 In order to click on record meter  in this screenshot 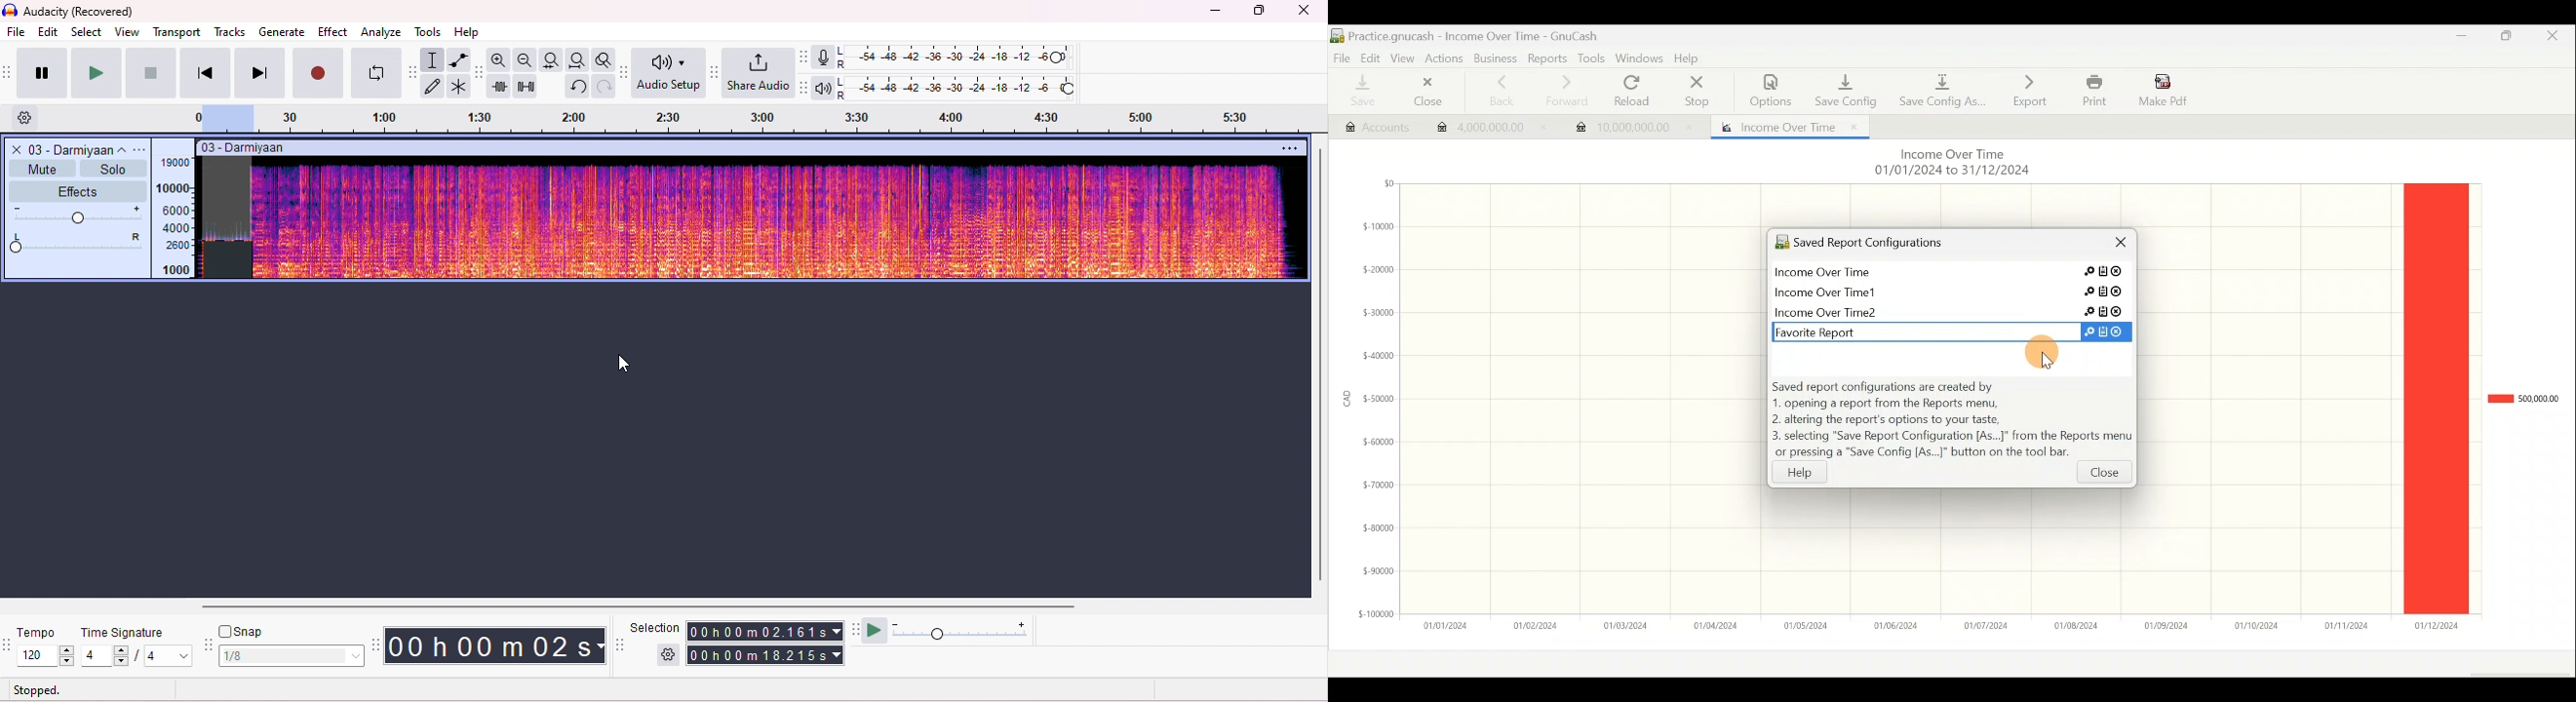, I will do `click(823, 57)`.